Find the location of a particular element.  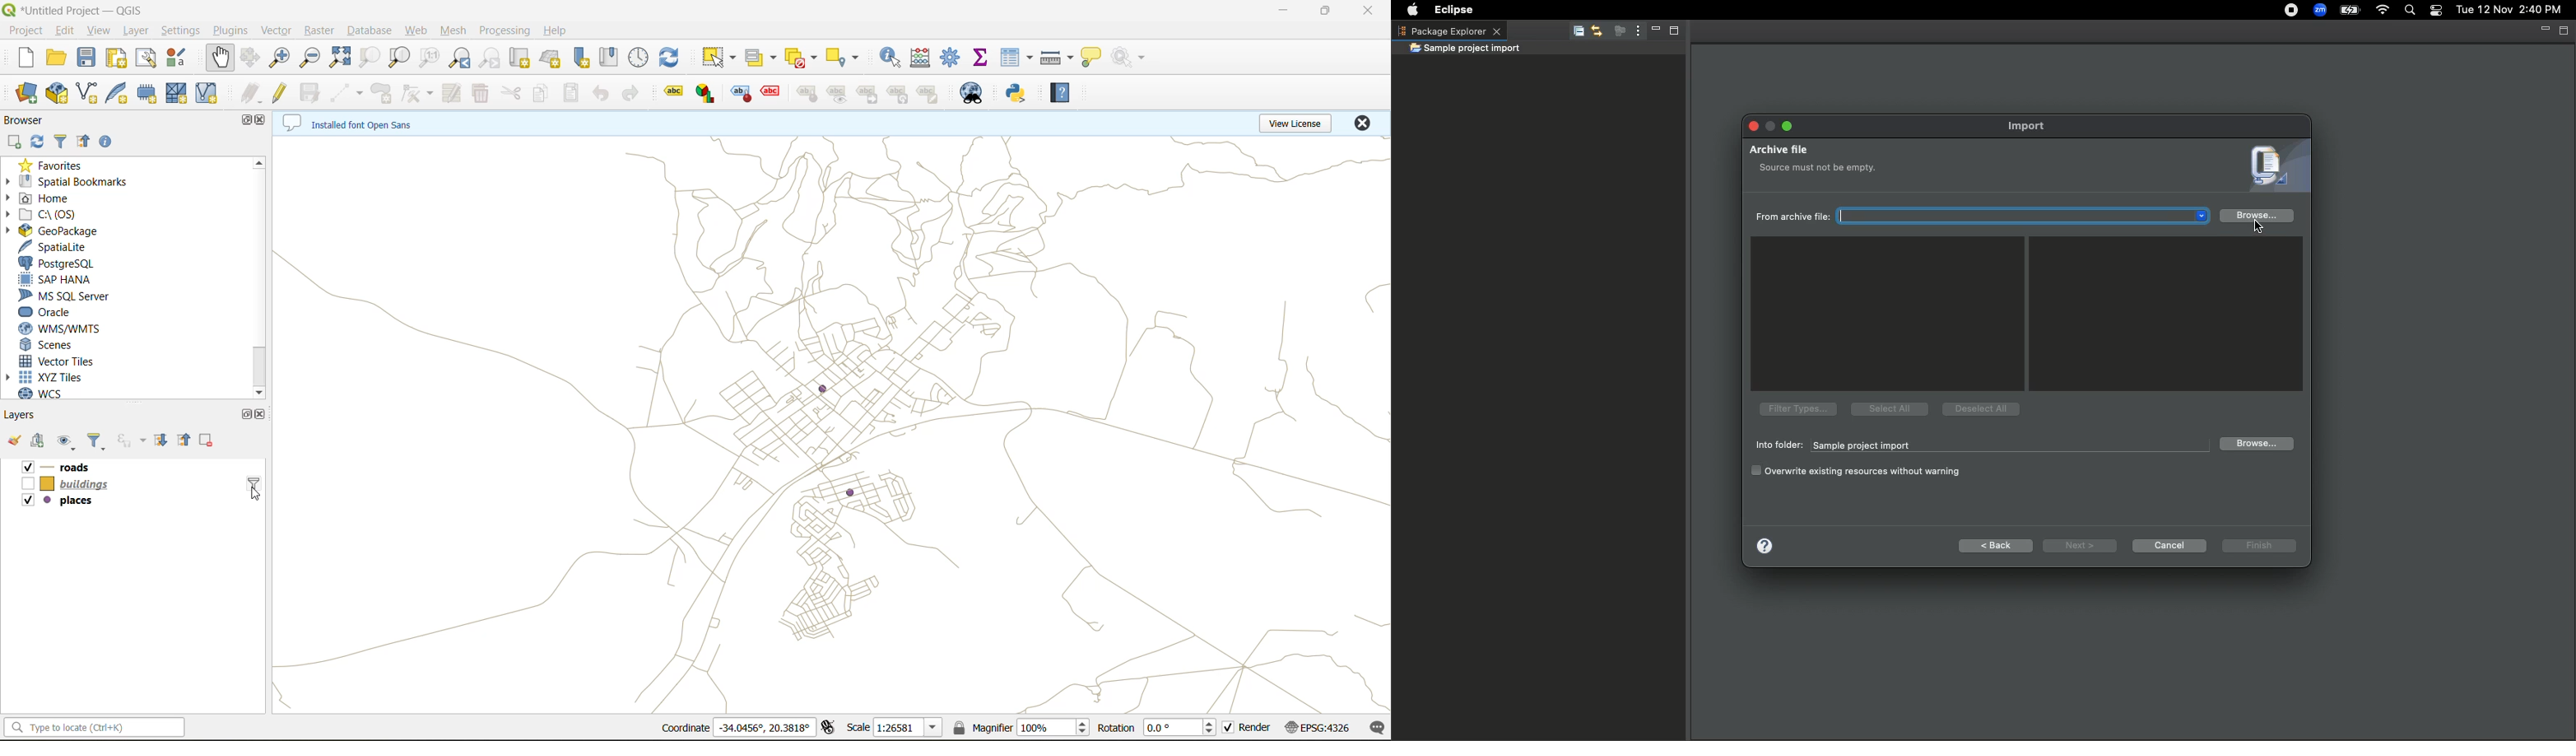

print layout is located at coordinates (118, 60).